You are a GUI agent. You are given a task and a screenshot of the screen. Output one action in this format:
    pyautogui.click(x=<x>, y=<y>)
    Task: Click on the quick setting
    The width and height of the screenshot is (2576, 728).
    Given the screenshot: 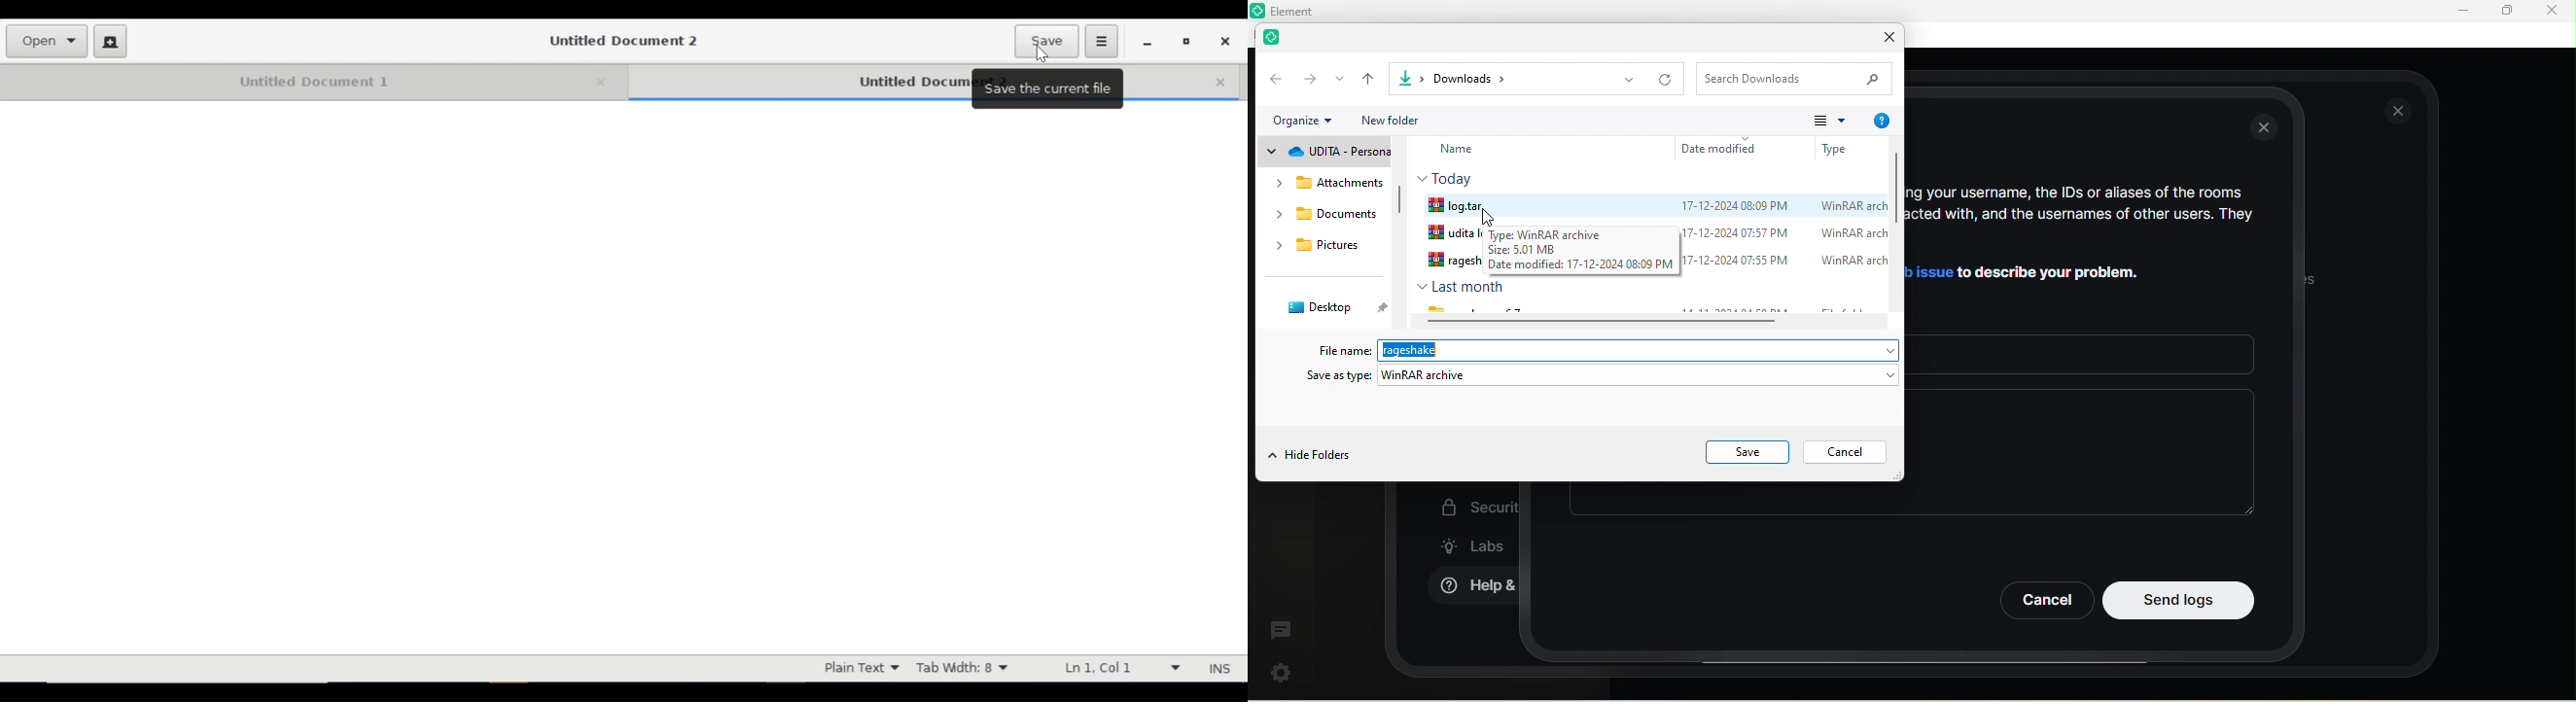 What is the action you would take?
    pyautogui.click(x=1282, y=669)
    